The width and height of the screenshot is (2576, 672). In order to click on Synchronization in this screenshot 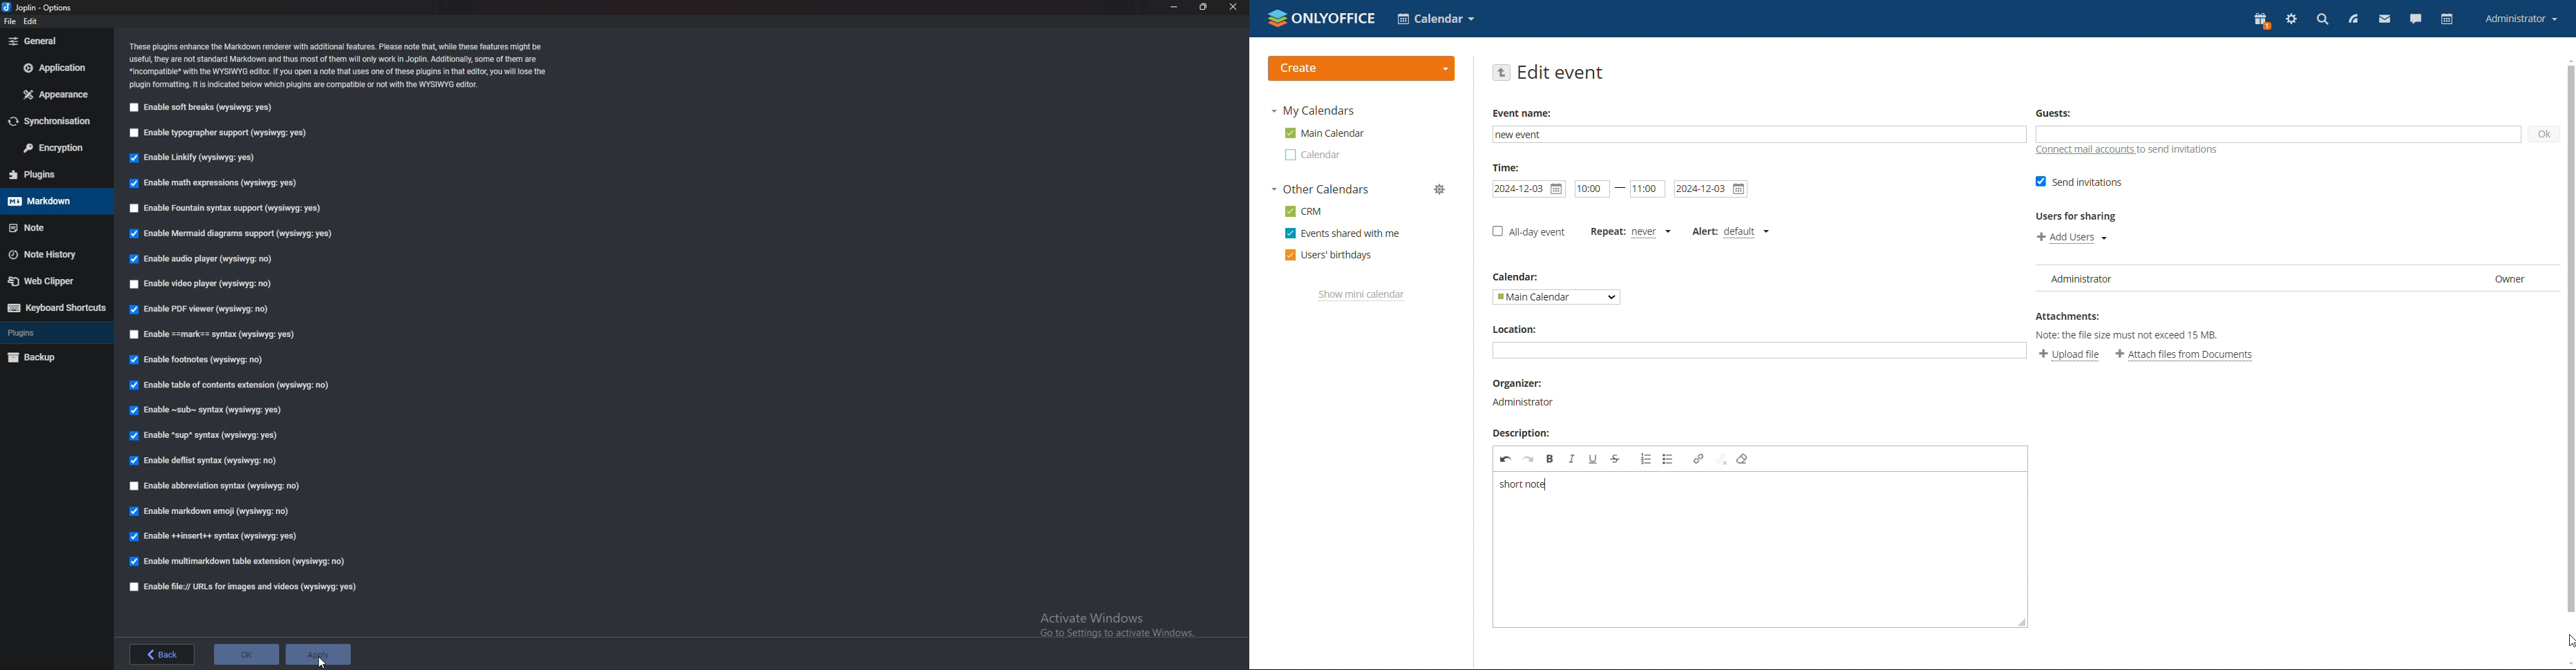, I will do `click(55, 122)`.